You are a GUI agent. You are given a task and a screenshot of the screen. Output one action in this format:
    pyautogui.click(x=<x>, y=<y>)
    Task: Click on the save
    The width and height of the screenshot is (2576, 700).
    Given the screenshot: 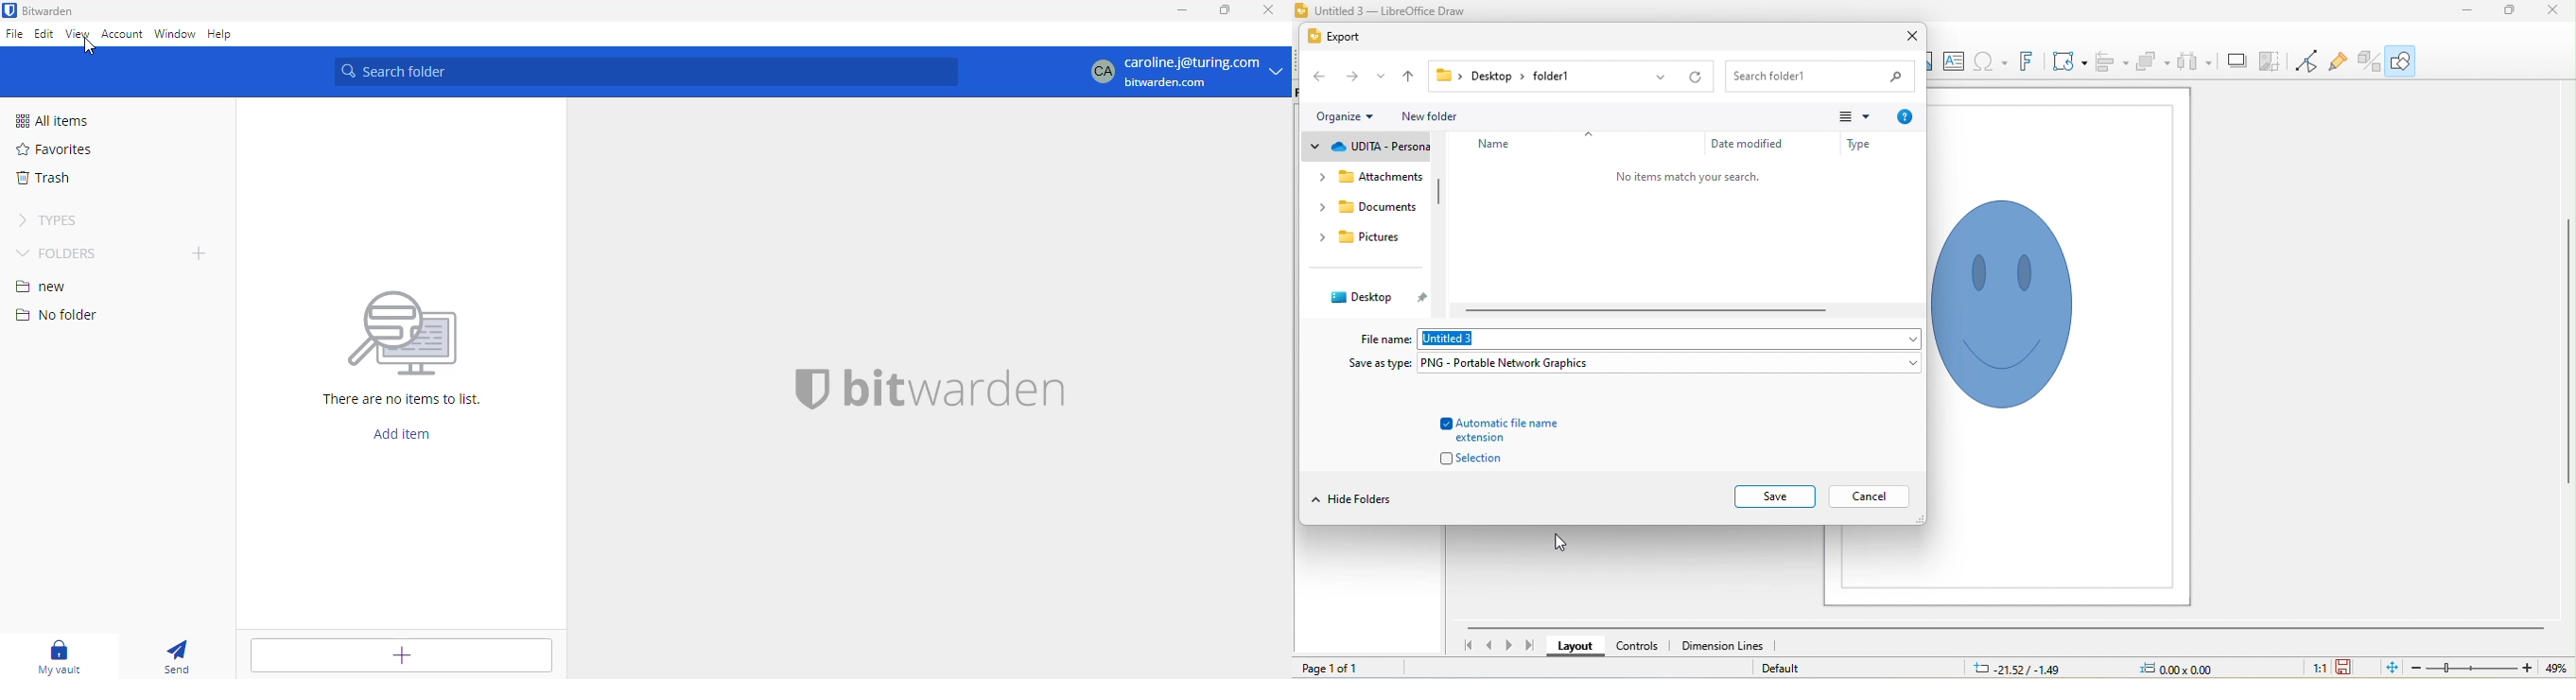 What is the action you would take?
    pyautogui.click(x=1776, y=496)
    